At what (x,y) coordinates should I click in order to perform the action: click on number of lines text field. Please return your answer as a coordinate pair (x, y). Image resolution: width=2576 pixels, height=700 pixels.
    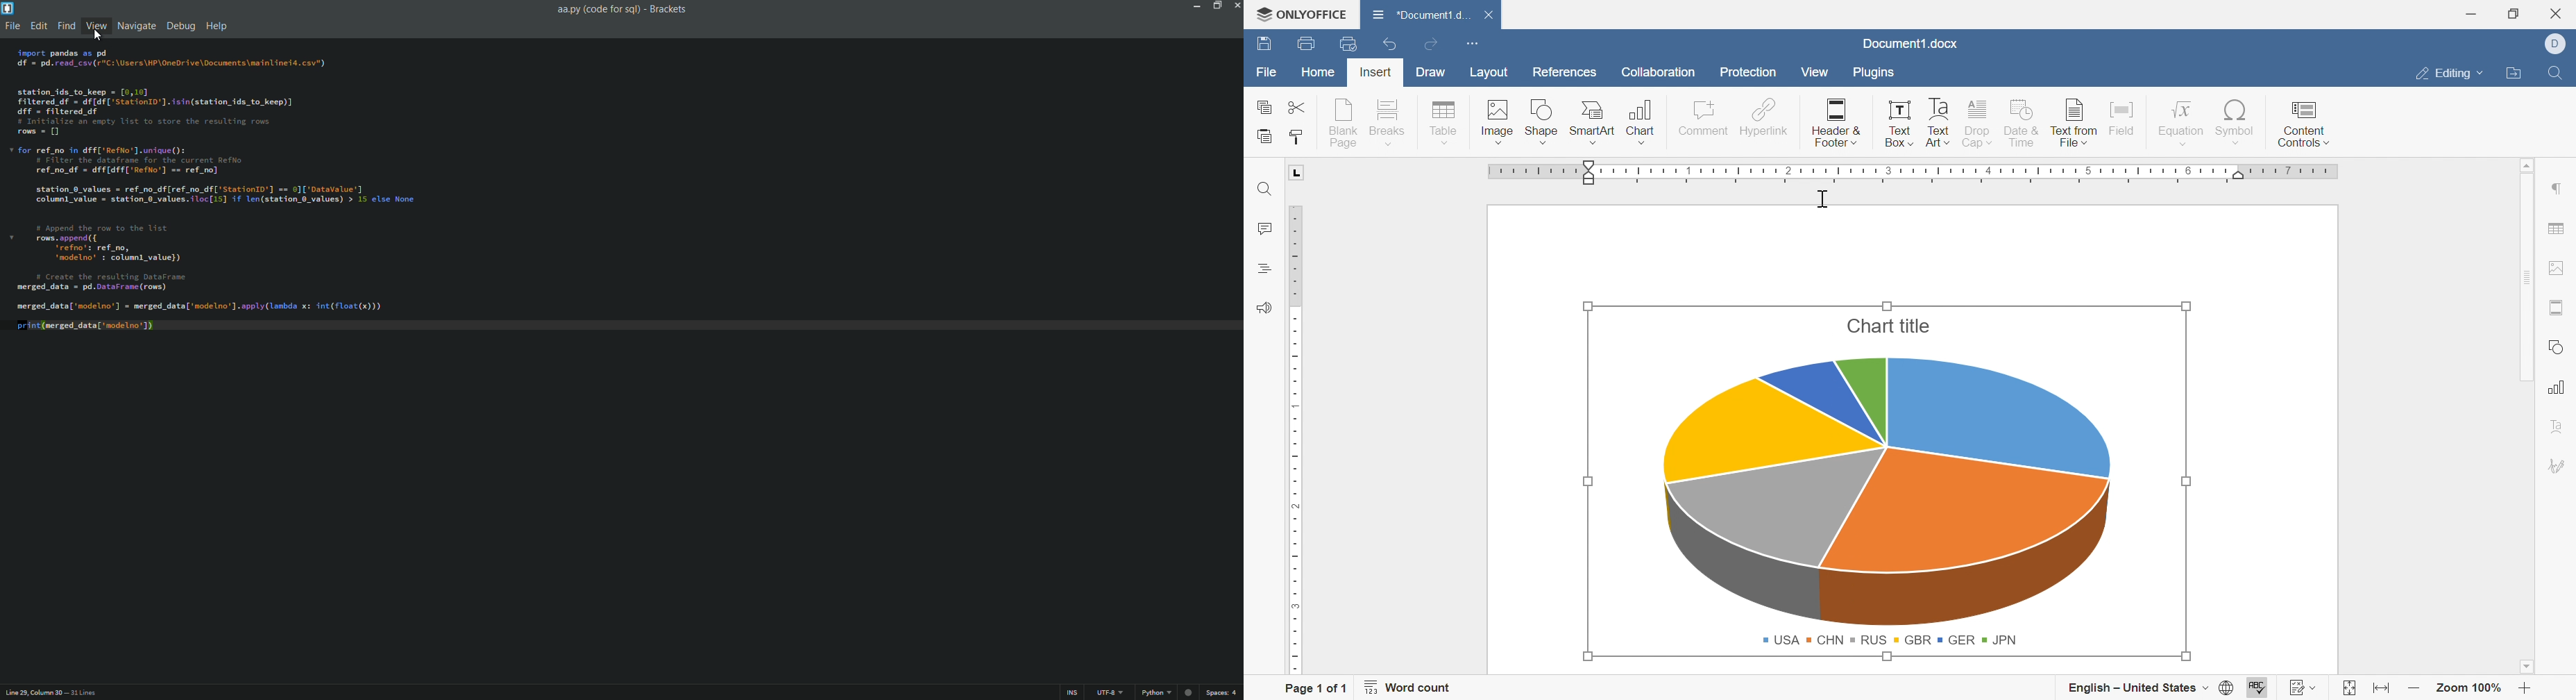
    Looking at the image, I should click on (90, 692).